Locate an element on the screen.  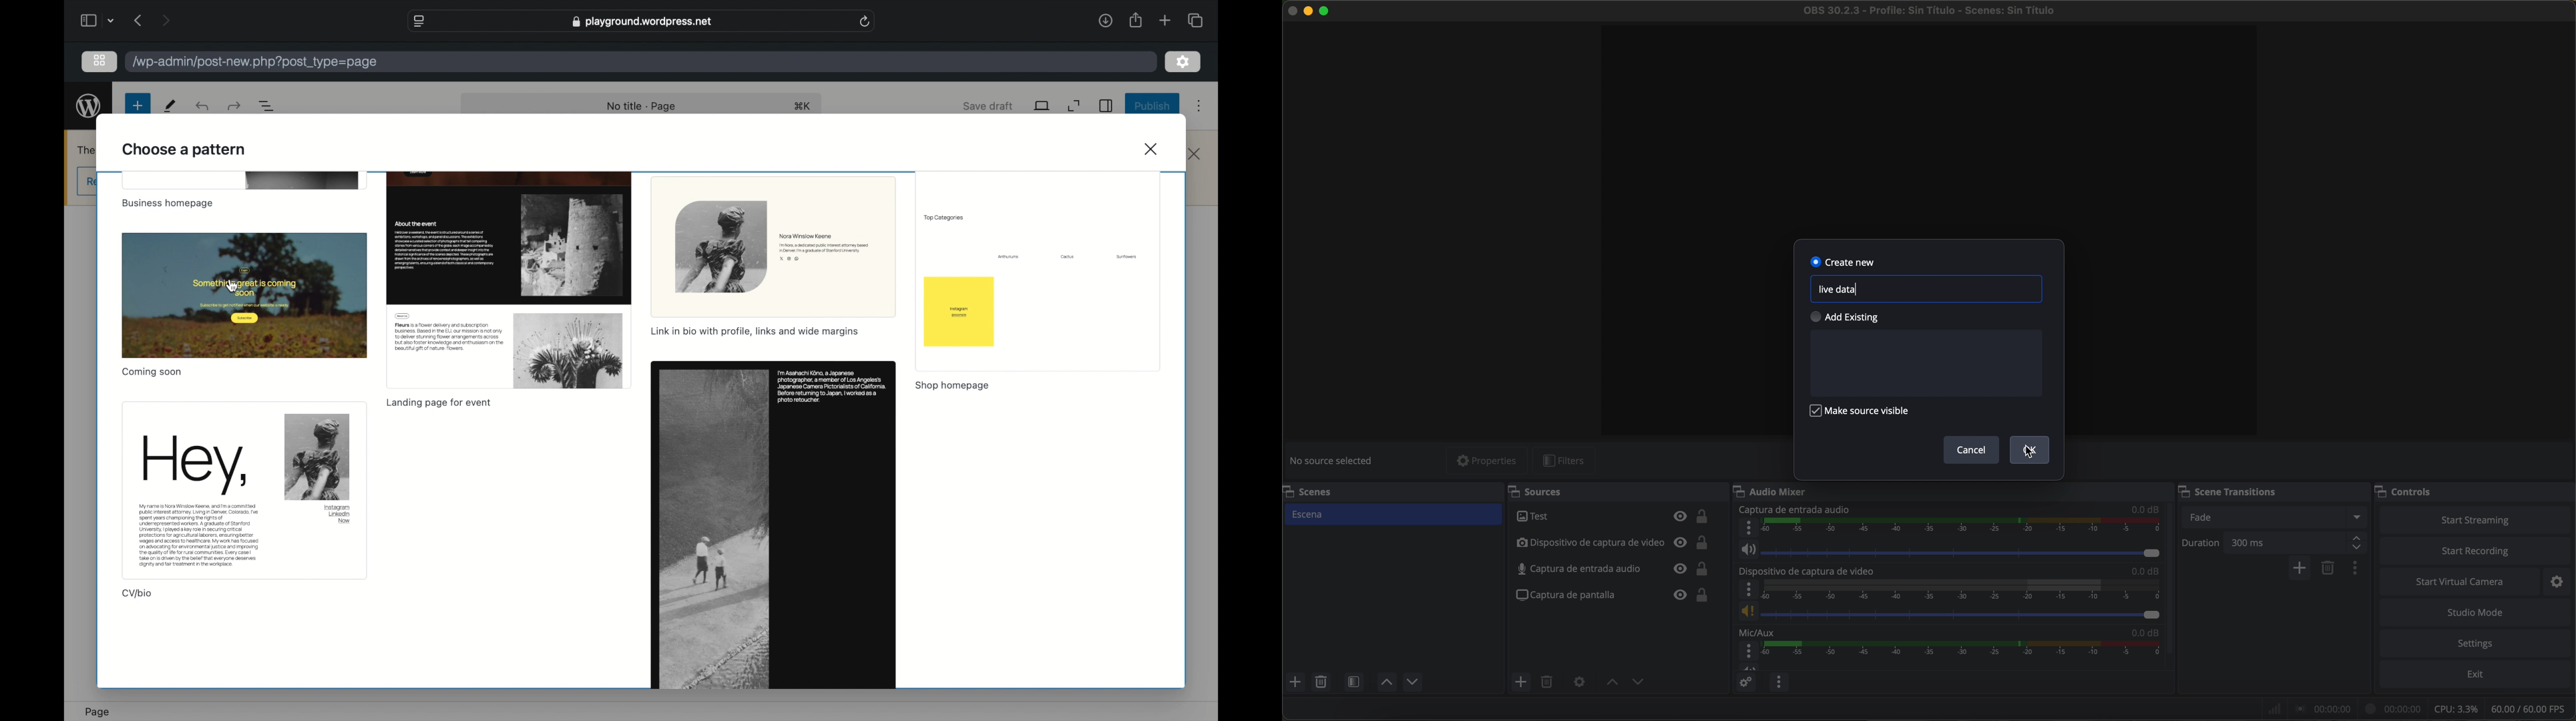
settings is located at coordinates (1183, 61).